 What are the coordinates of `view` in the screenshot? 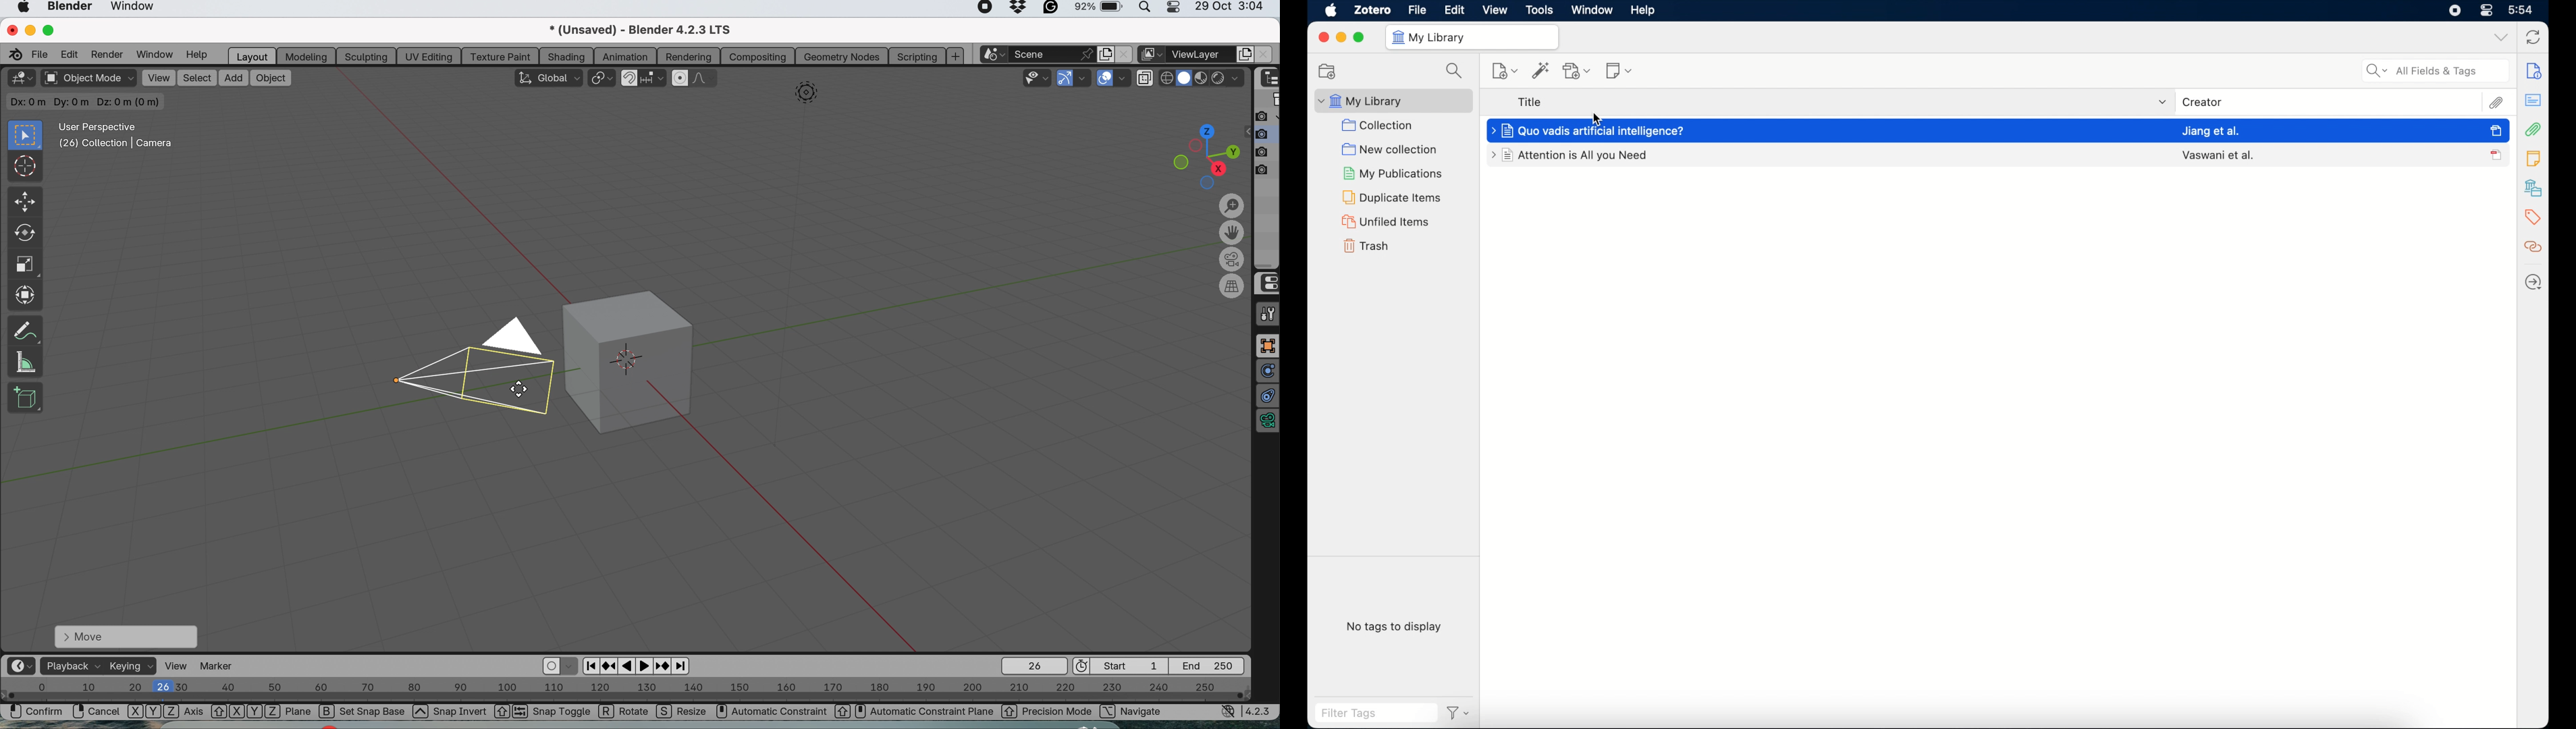 It's located at (1496, 10).